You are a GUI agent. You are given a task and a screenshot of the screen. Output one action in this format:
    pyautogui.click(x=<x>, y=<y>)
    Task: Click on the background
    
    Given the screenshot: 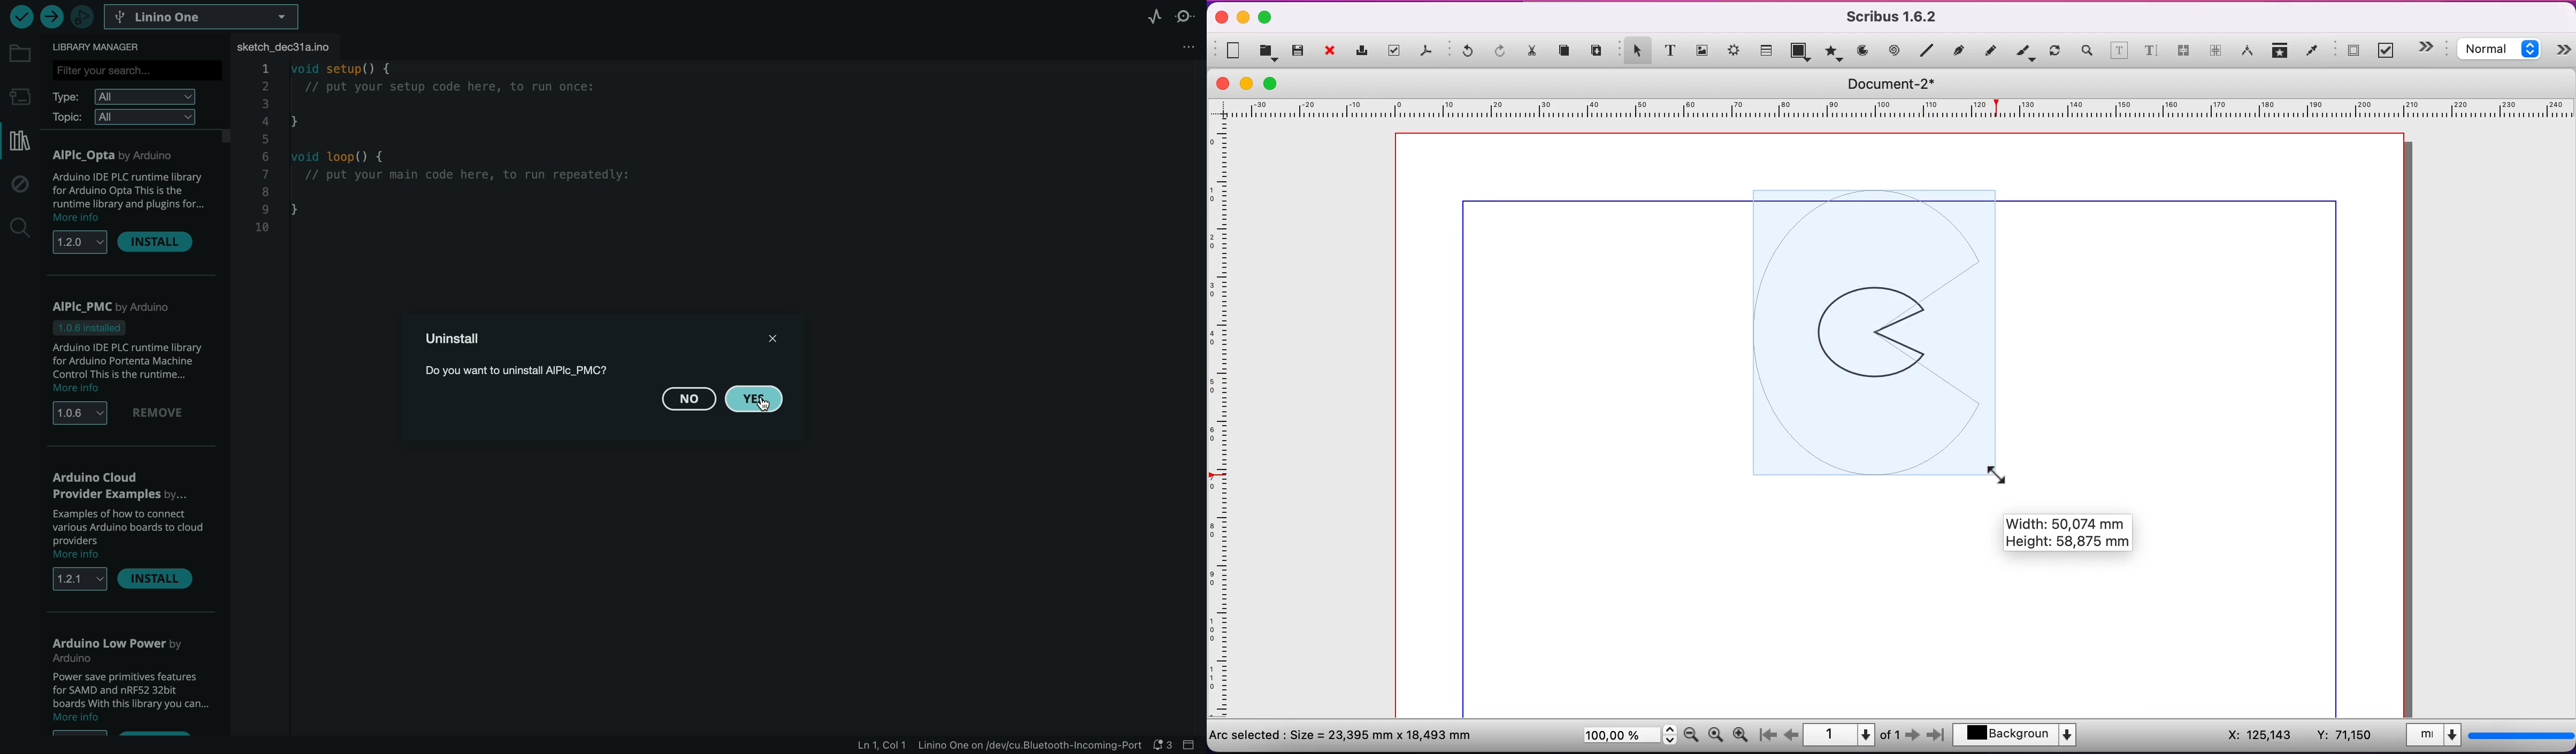 What is the action you would take?
    pyautogui.click(x=2021, y=736)
    